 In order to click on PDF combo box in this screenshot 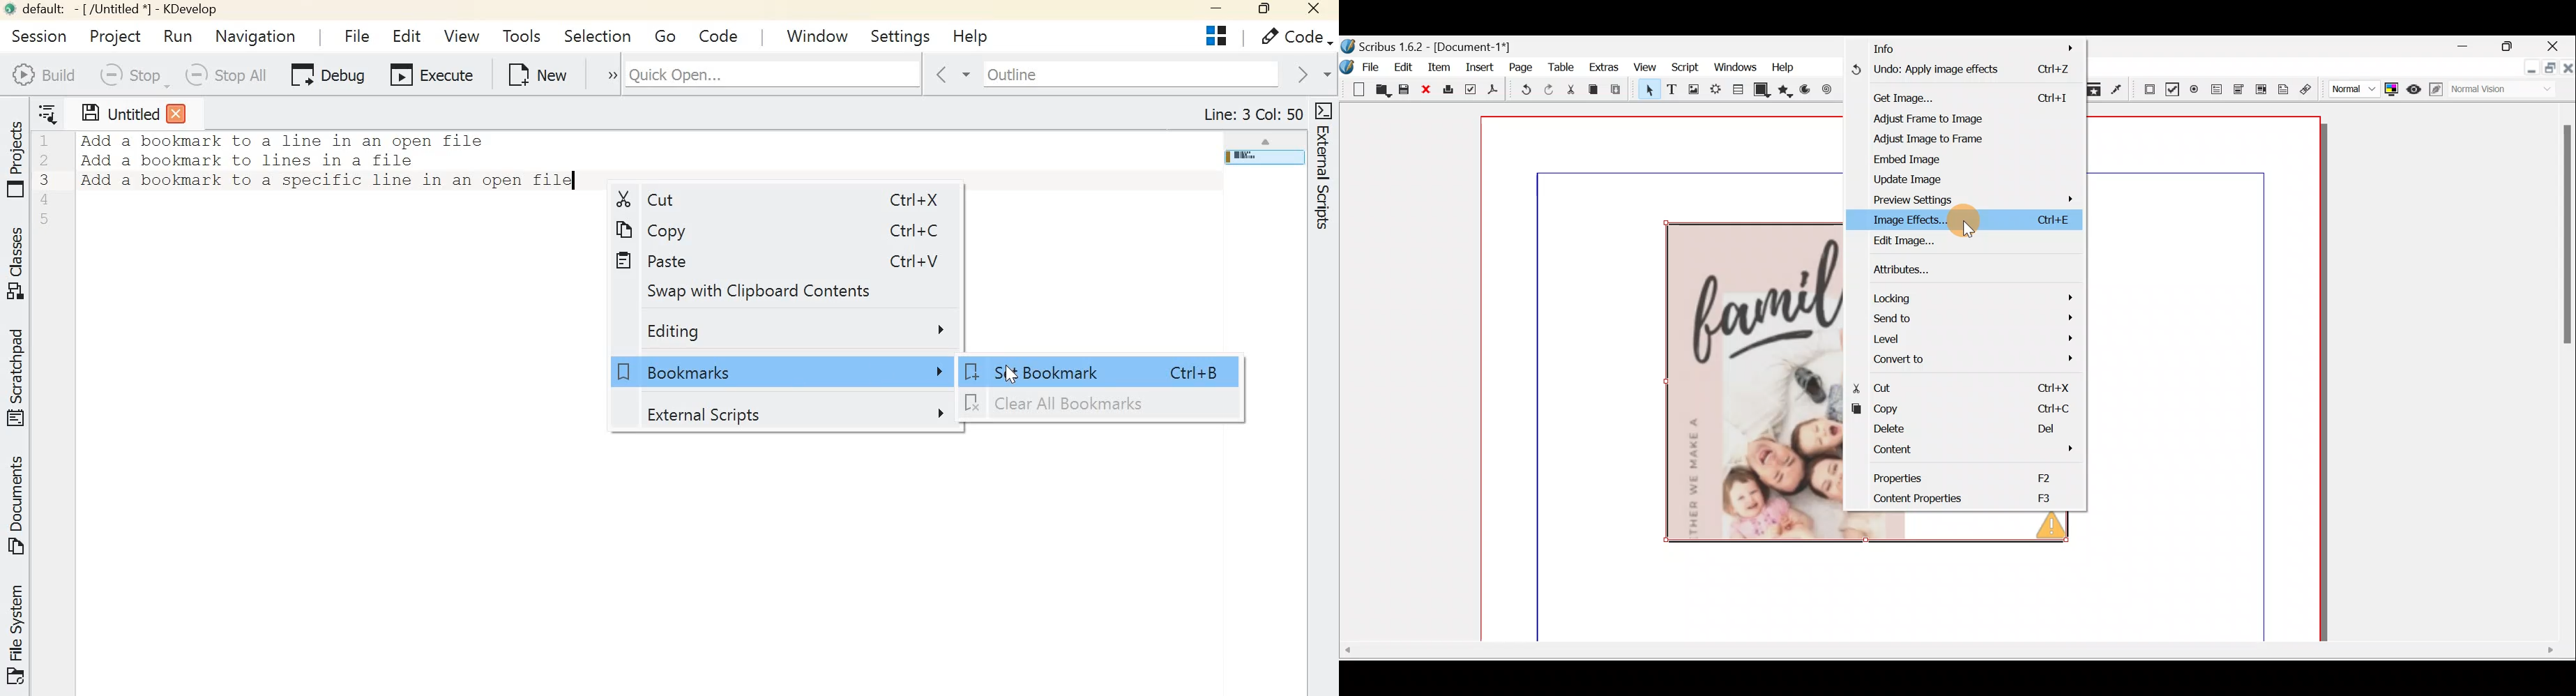, I will do `click(2240, 93)`.